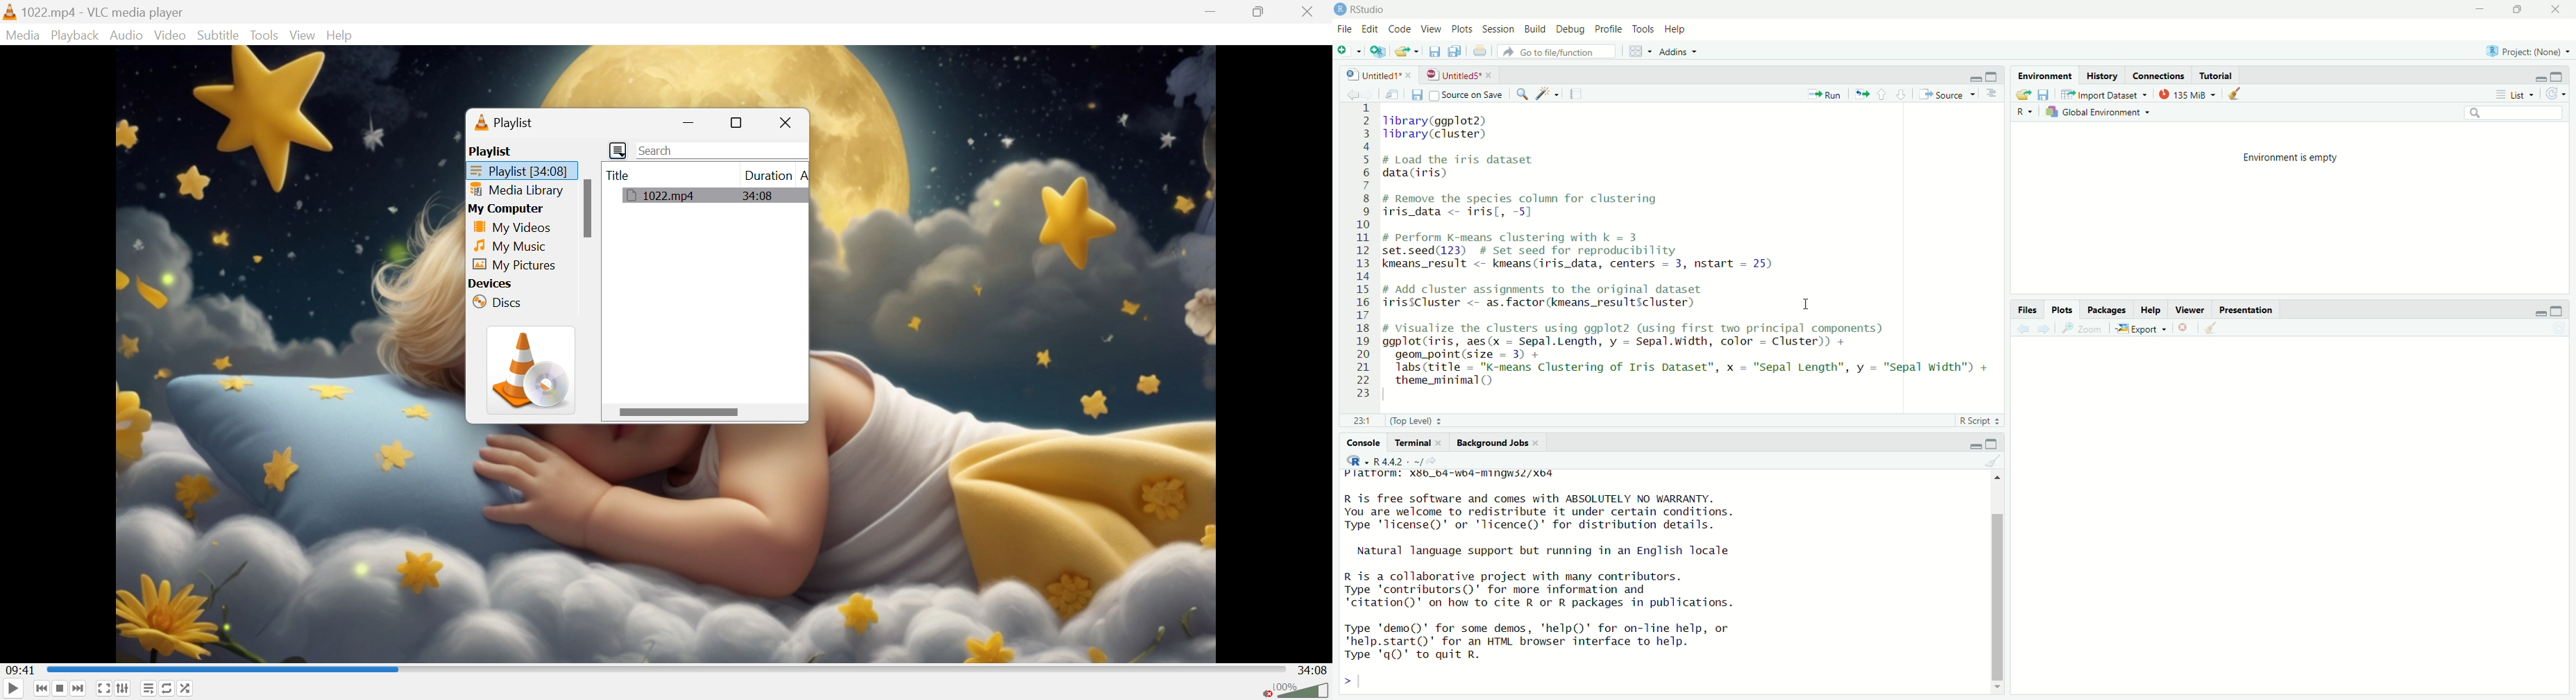 The height and width of the screenshot is (700, 2576). What do you see at coordinates (491, 151) in the screenshot?
I see `Playlist` at bounding box center [491, 151].